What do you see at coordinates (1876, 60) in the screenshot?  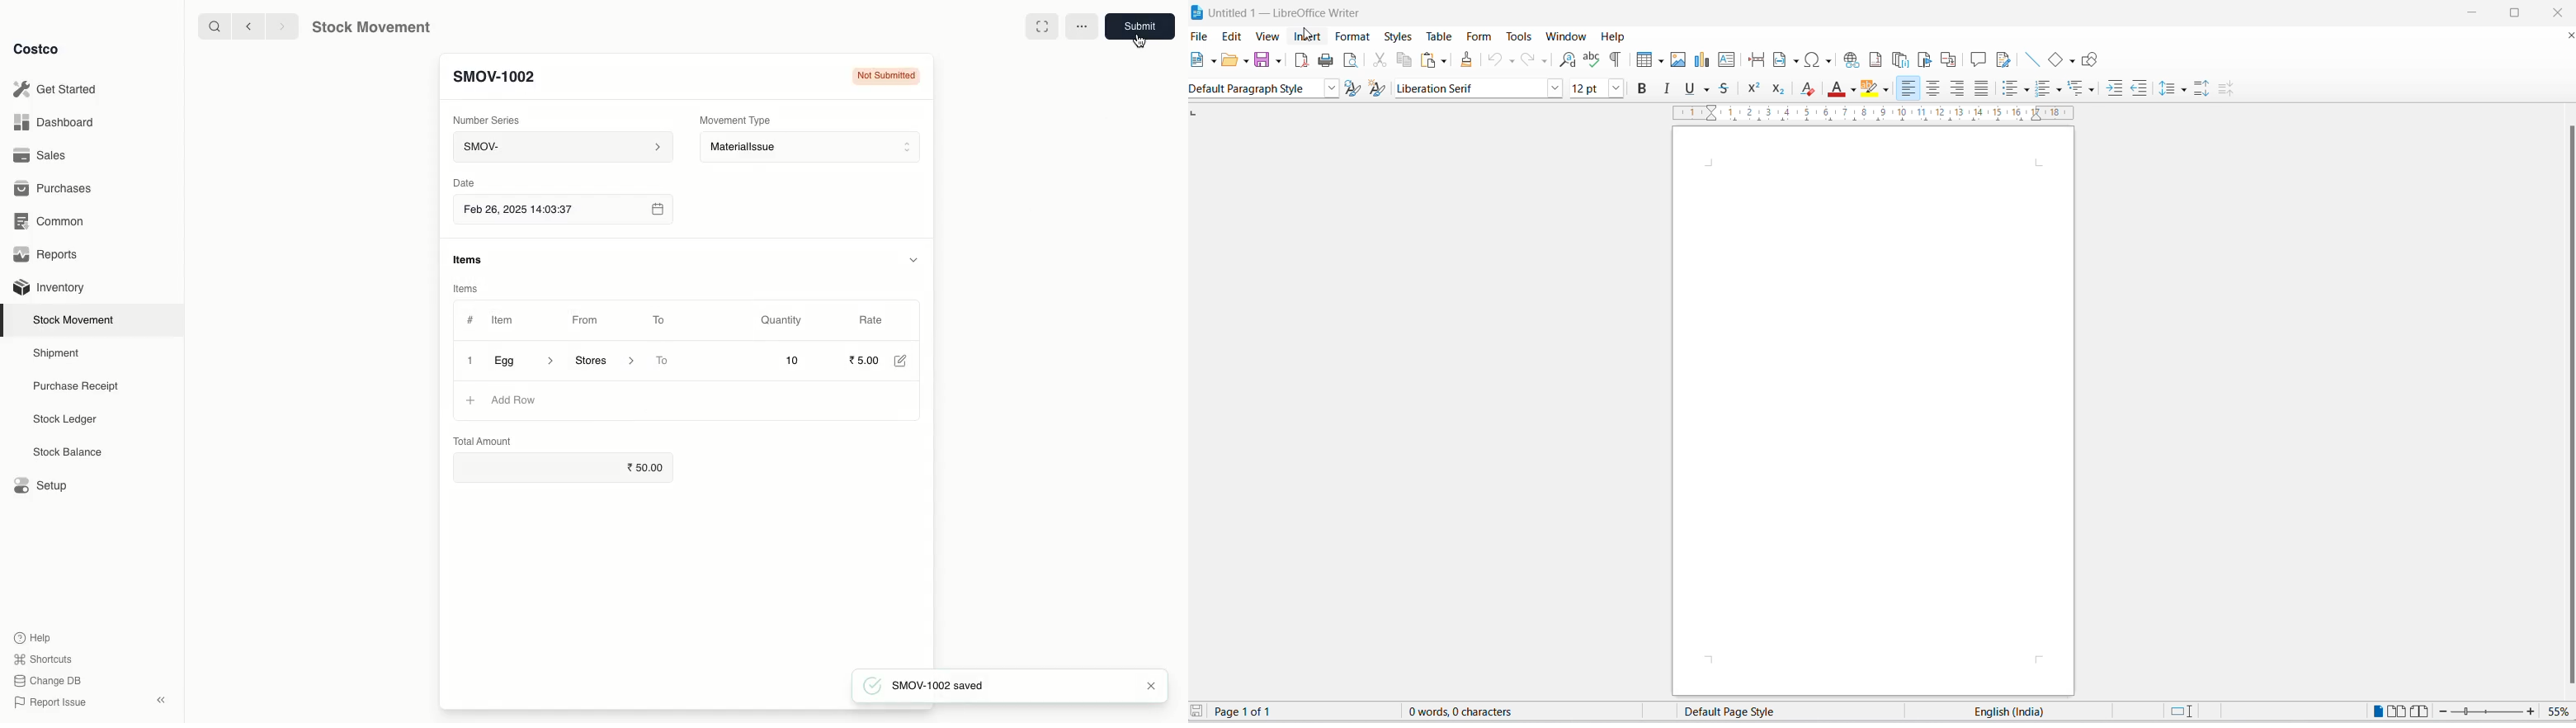 I see `insert footnote` at bounding box center [1876, 60].